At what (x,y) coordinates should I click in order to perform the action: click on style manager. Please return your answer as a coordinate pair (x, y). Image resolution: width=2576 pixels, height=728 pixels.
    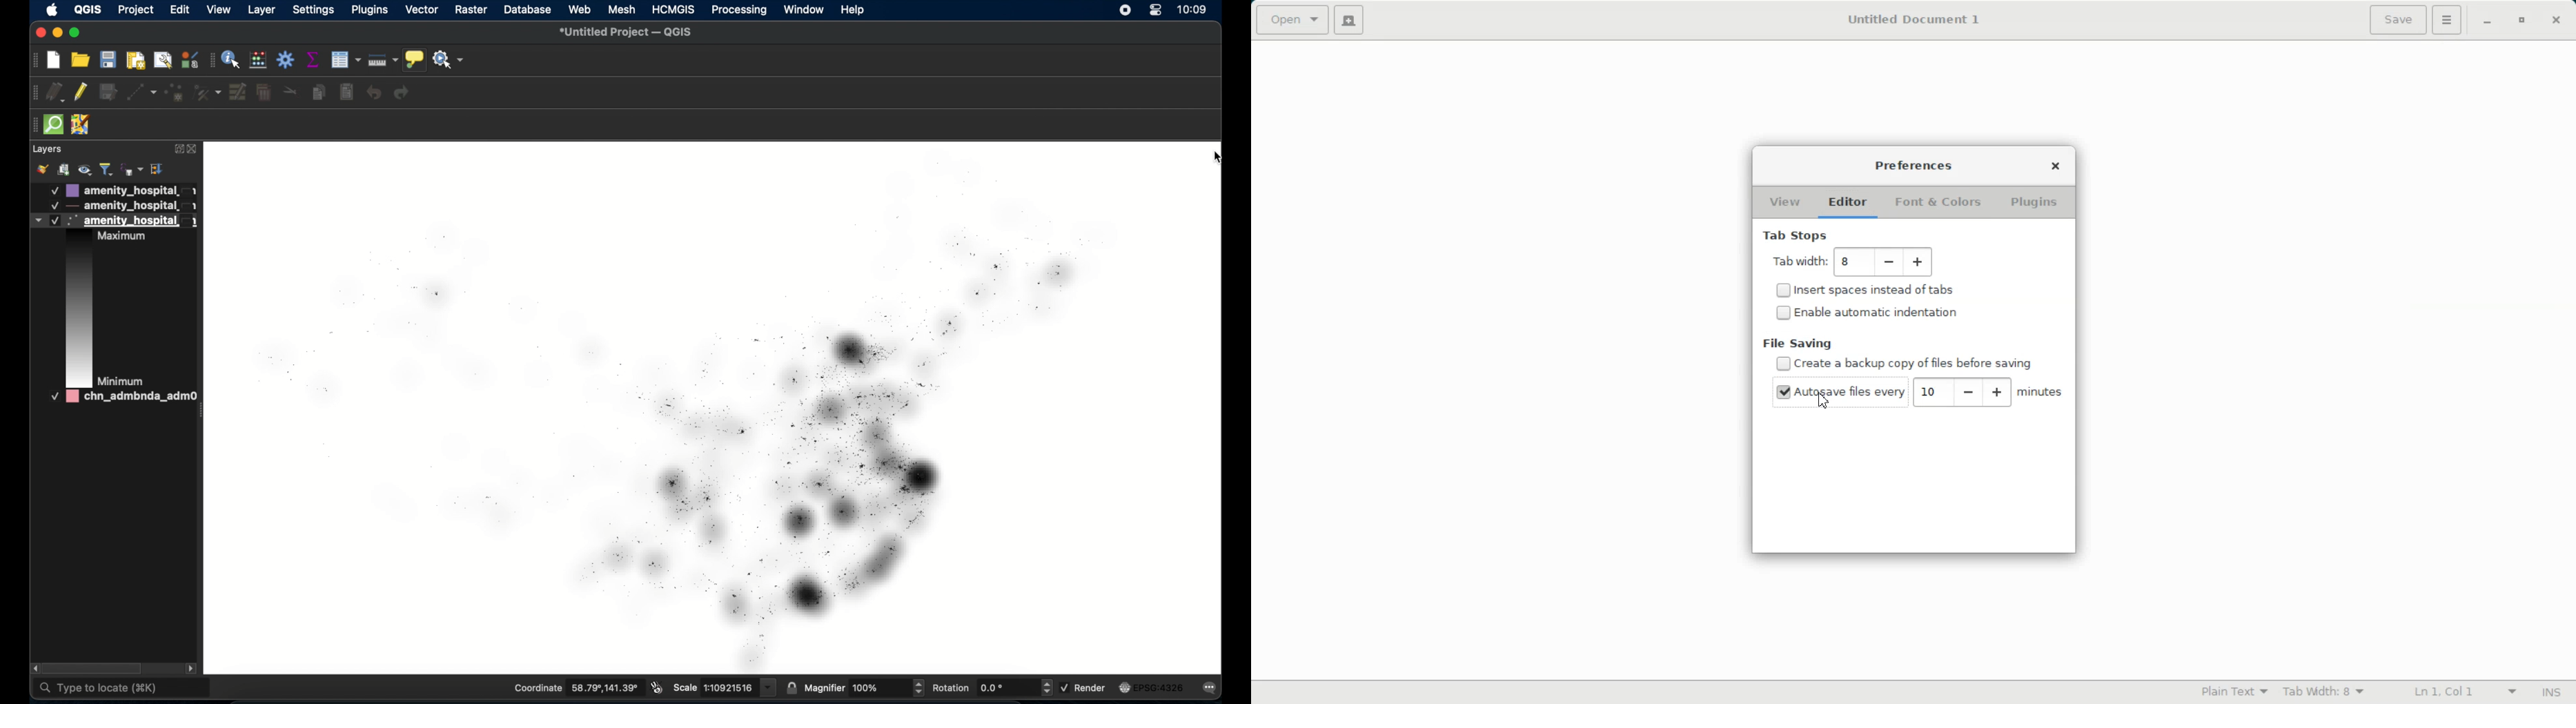
    Looking at the image, I should click on (191, 59).